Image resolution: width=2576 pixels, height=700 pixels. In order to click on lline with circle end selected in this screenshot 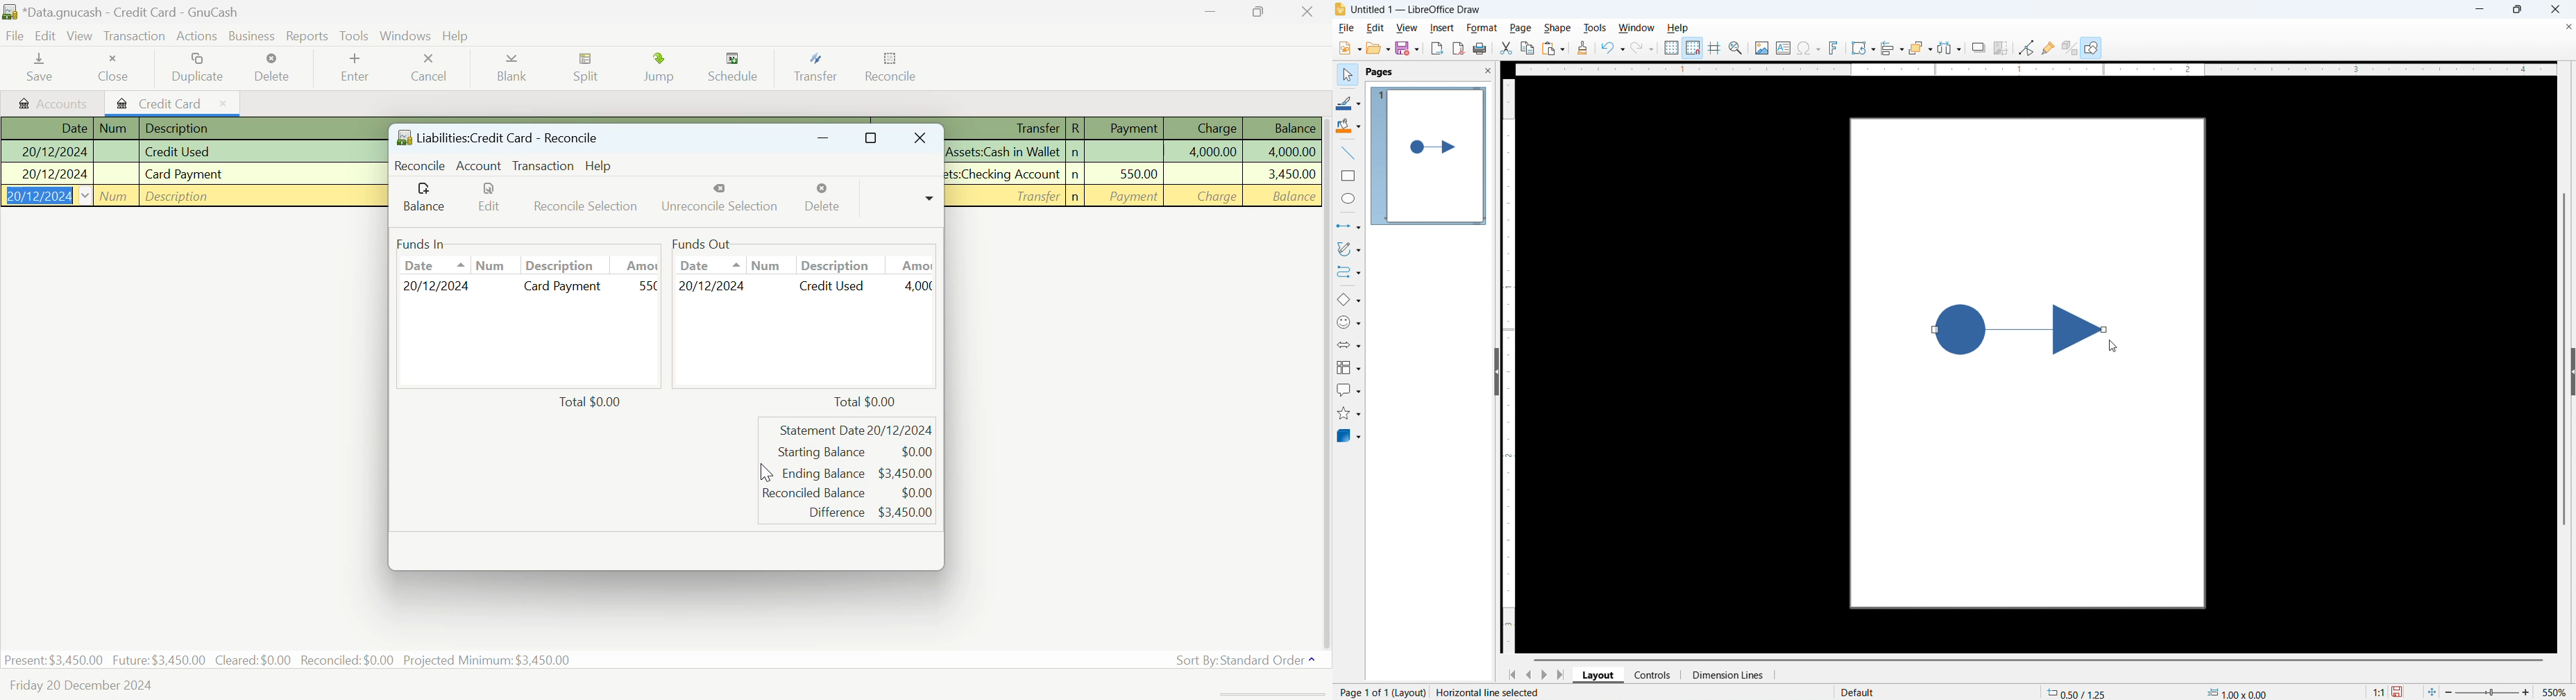, I will do `click(1347, 226)`.